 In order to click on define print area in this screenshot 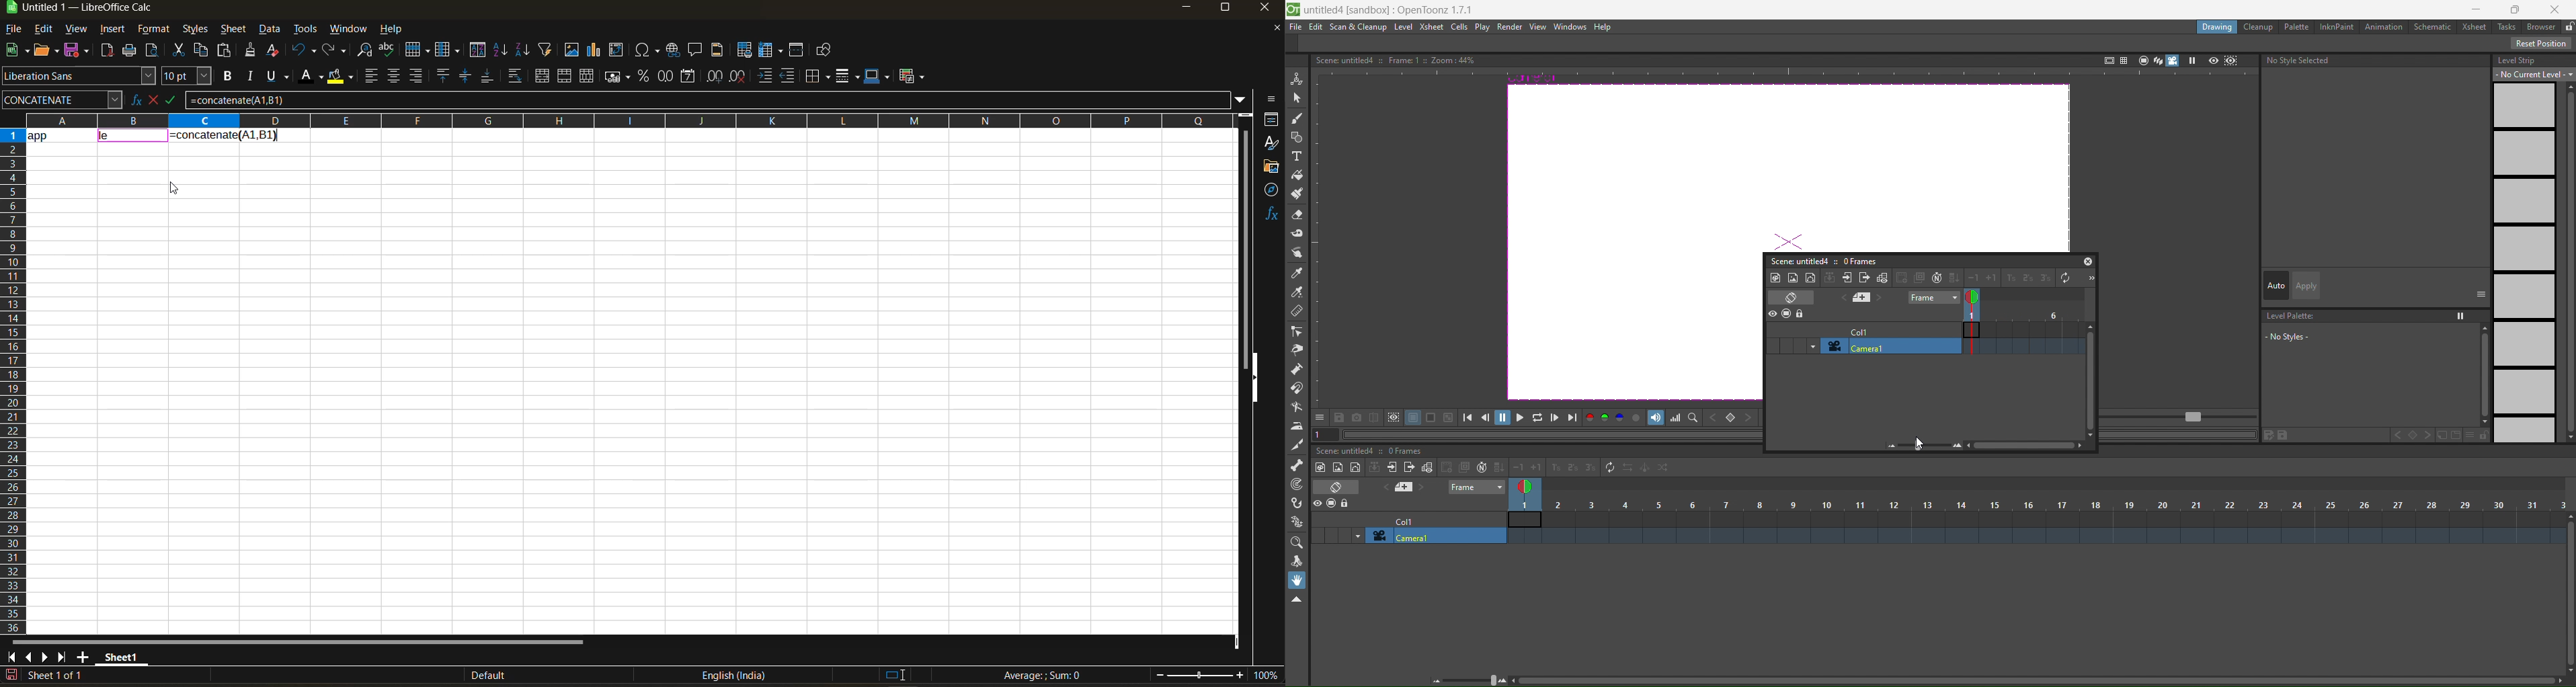, I will do `click(744, 50)`.